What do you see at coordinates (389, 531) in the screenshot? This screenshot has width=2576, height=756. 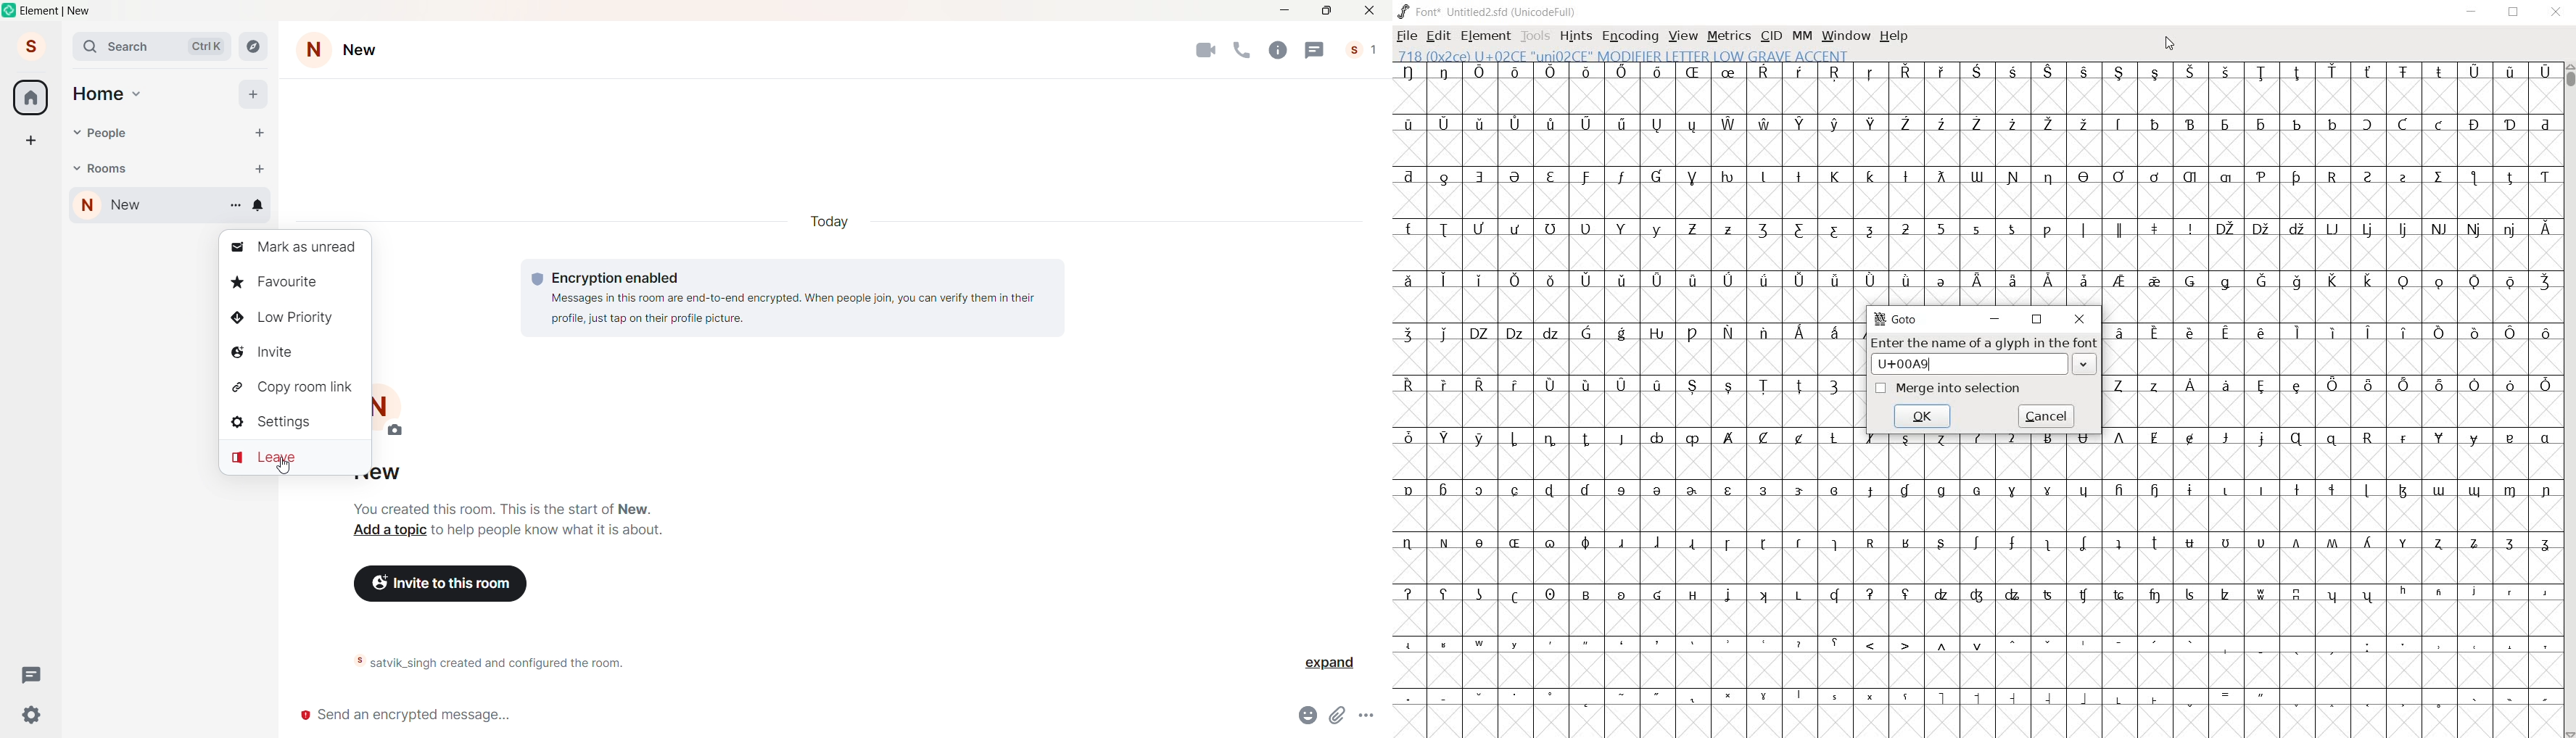 I see `add a topic` at bounding box center [389, 531].